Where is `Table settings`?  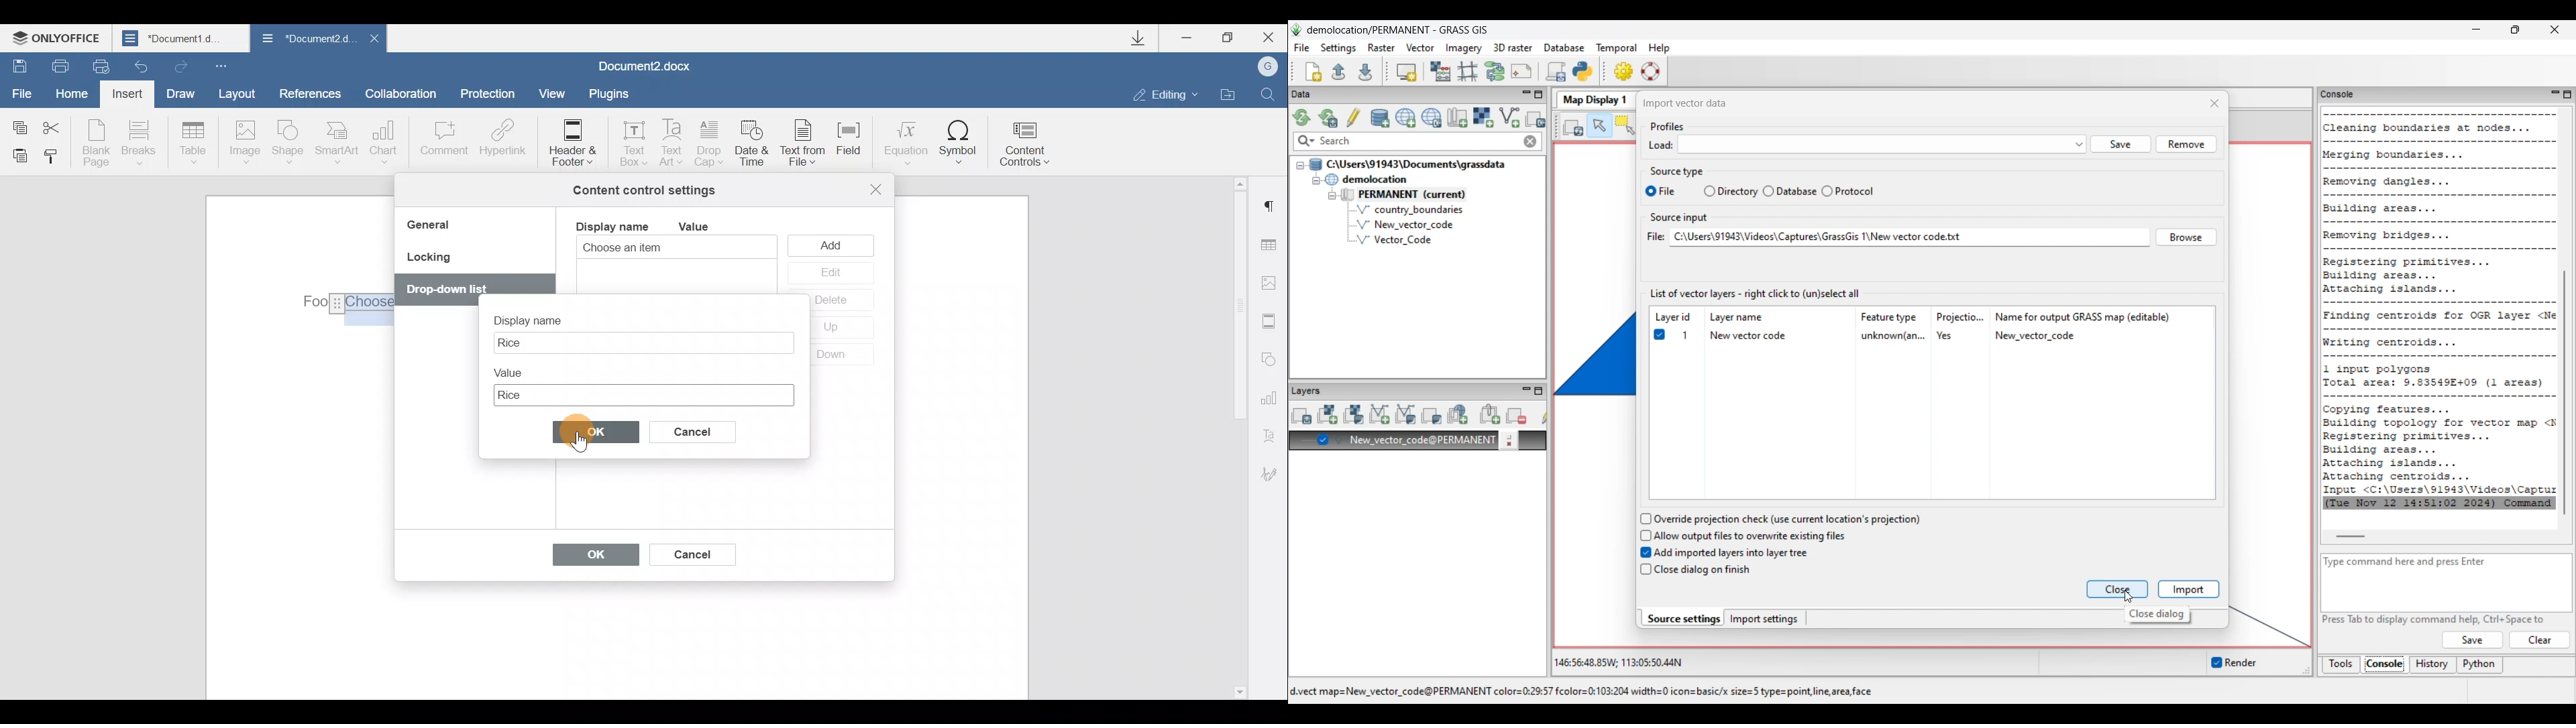
Table settings is located at coordinates (1273, 247).